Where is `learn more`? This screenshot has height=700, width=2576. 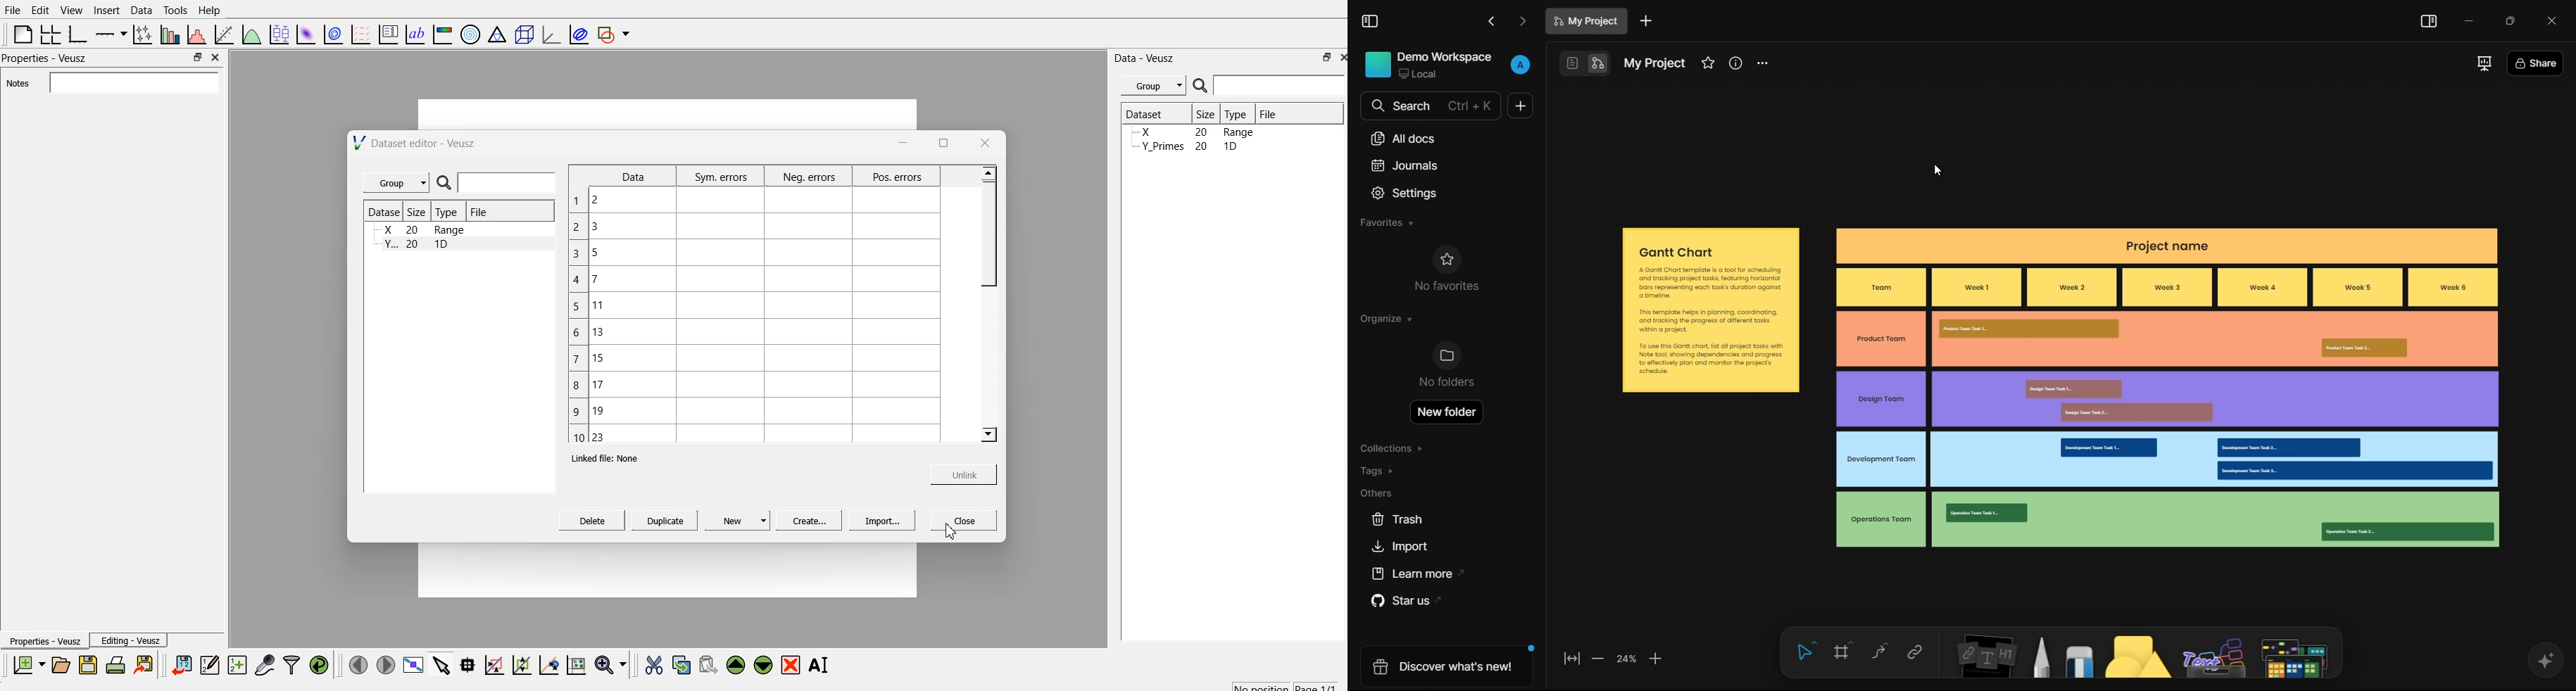 learn more is located at coordinates (1410, 573).